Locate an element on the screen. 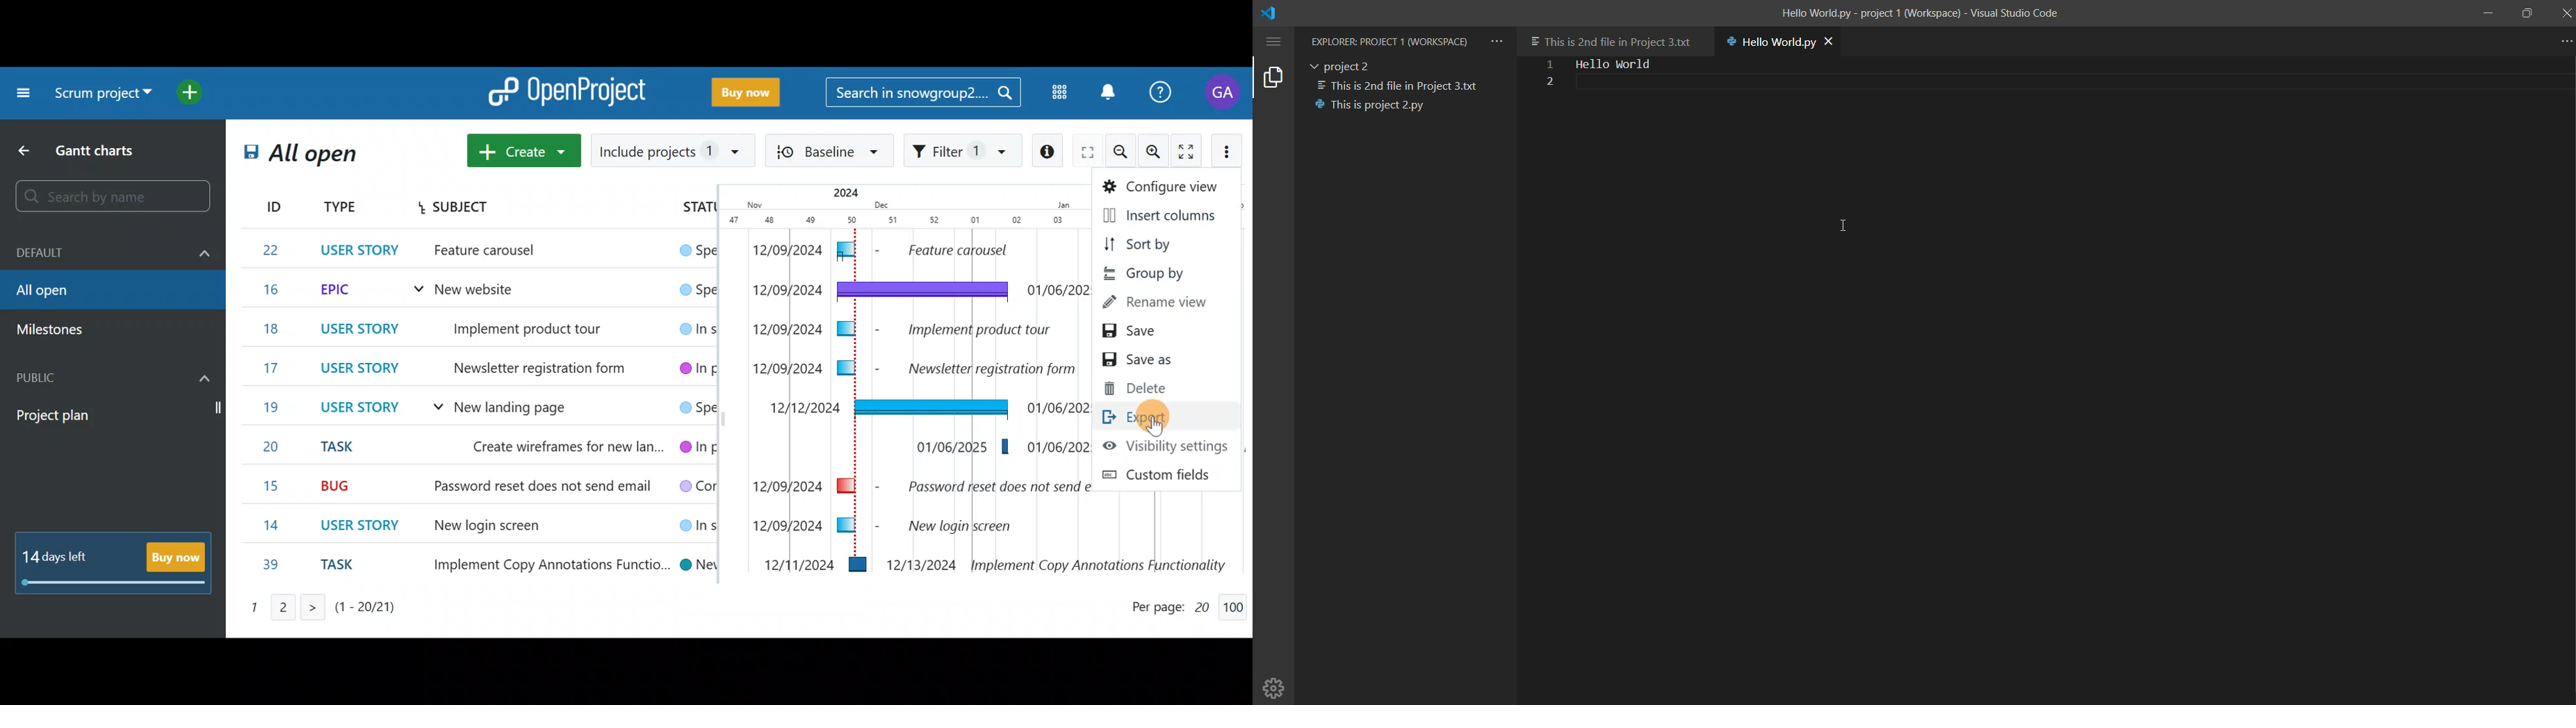 The height and width of the screenshot is (728, 2576). Subject is located at coordinates (455, 208).